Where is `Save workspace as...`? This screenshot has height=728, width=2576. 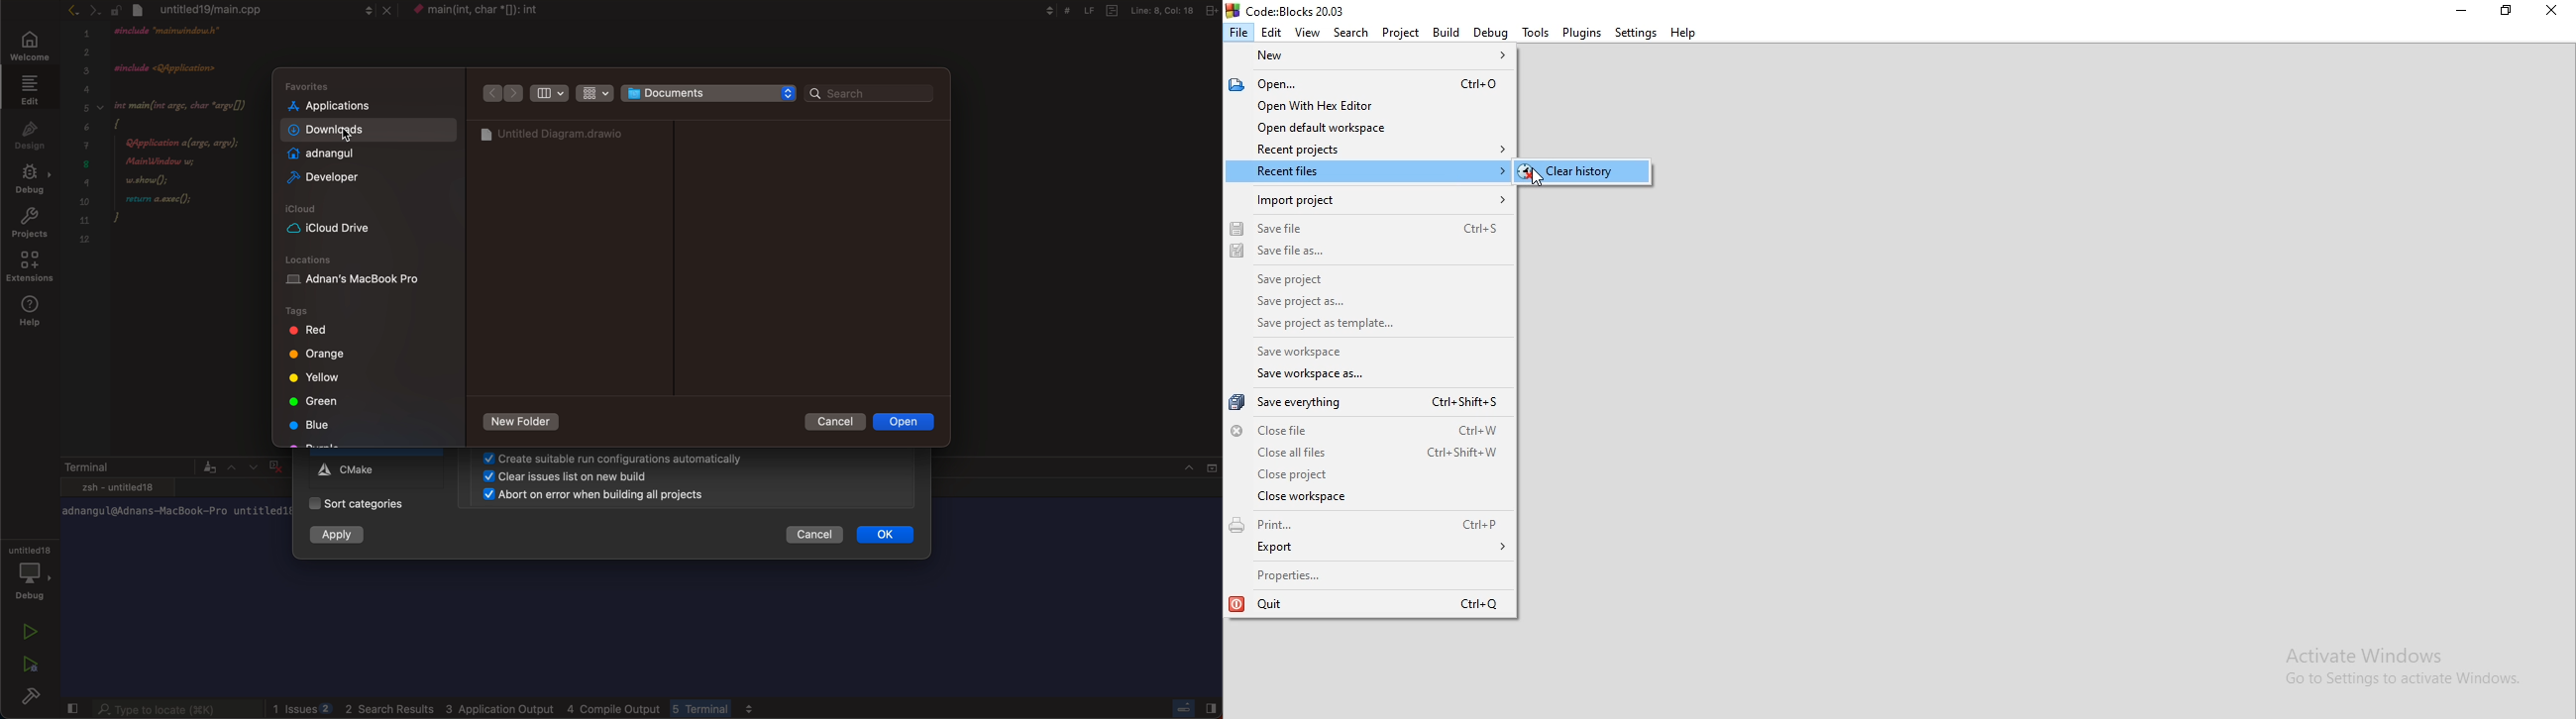
Save workspace as... is located at coordinates (1342, 377).